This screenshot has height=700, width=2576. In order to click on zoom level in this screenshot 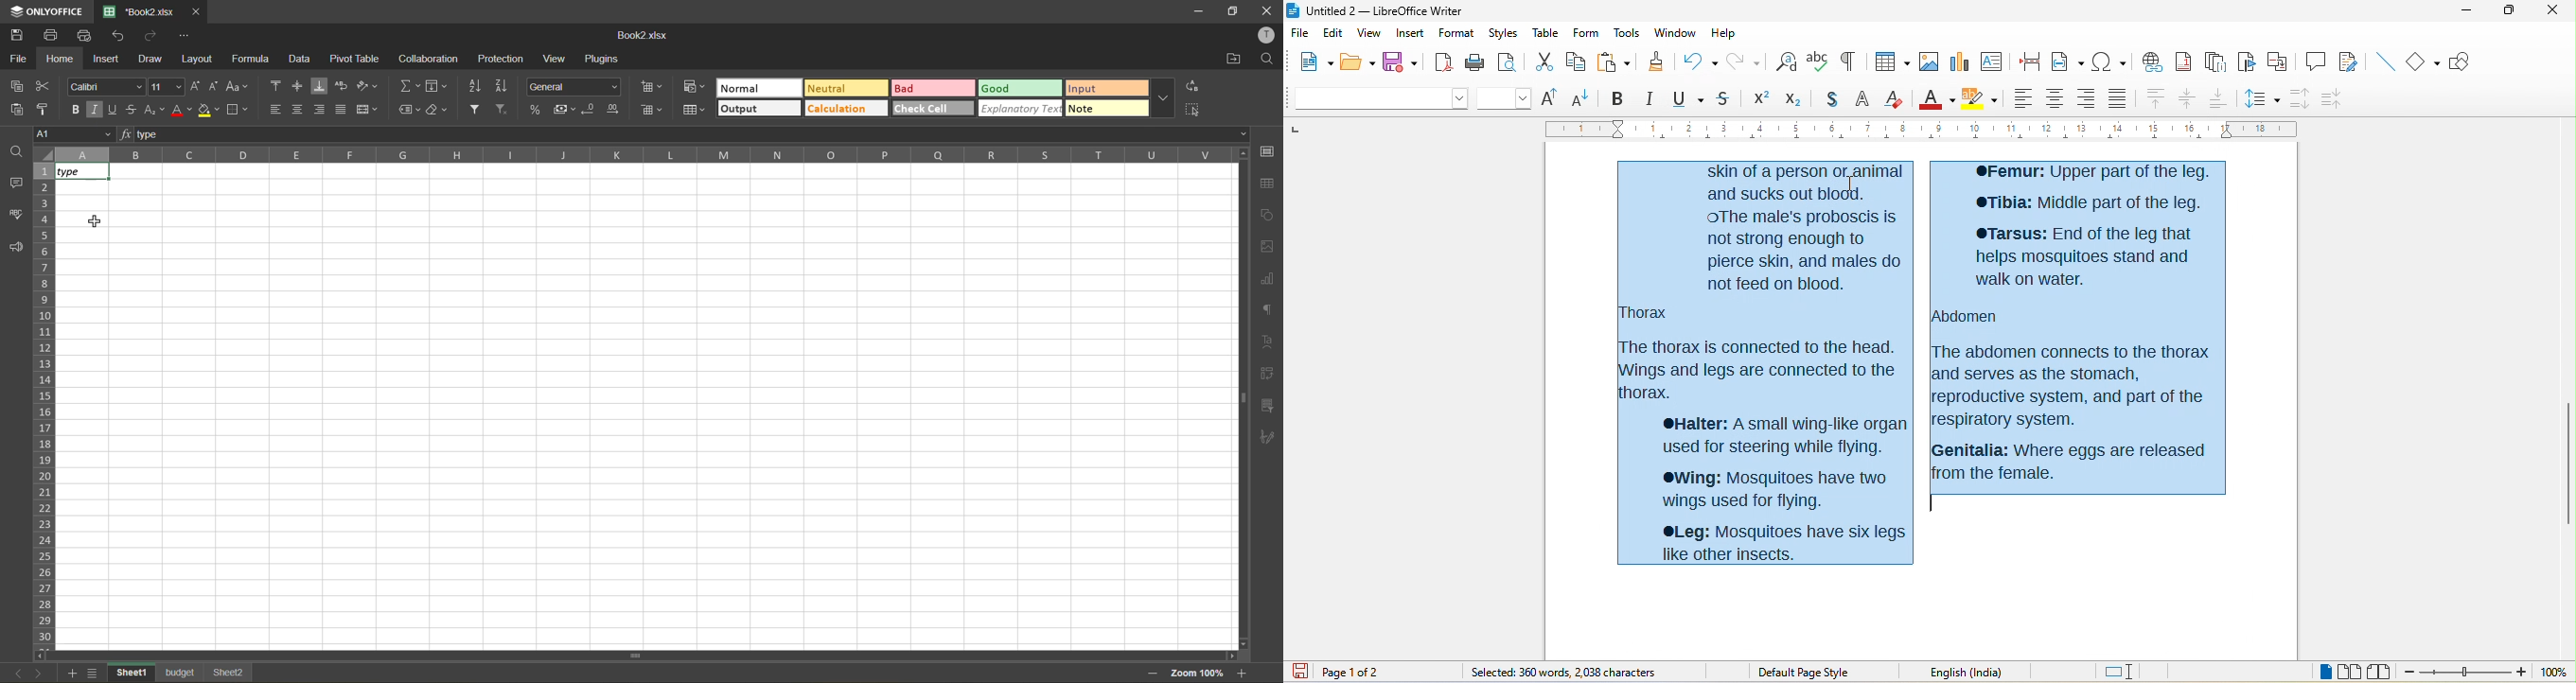, I will do `click(2553, 673)`.